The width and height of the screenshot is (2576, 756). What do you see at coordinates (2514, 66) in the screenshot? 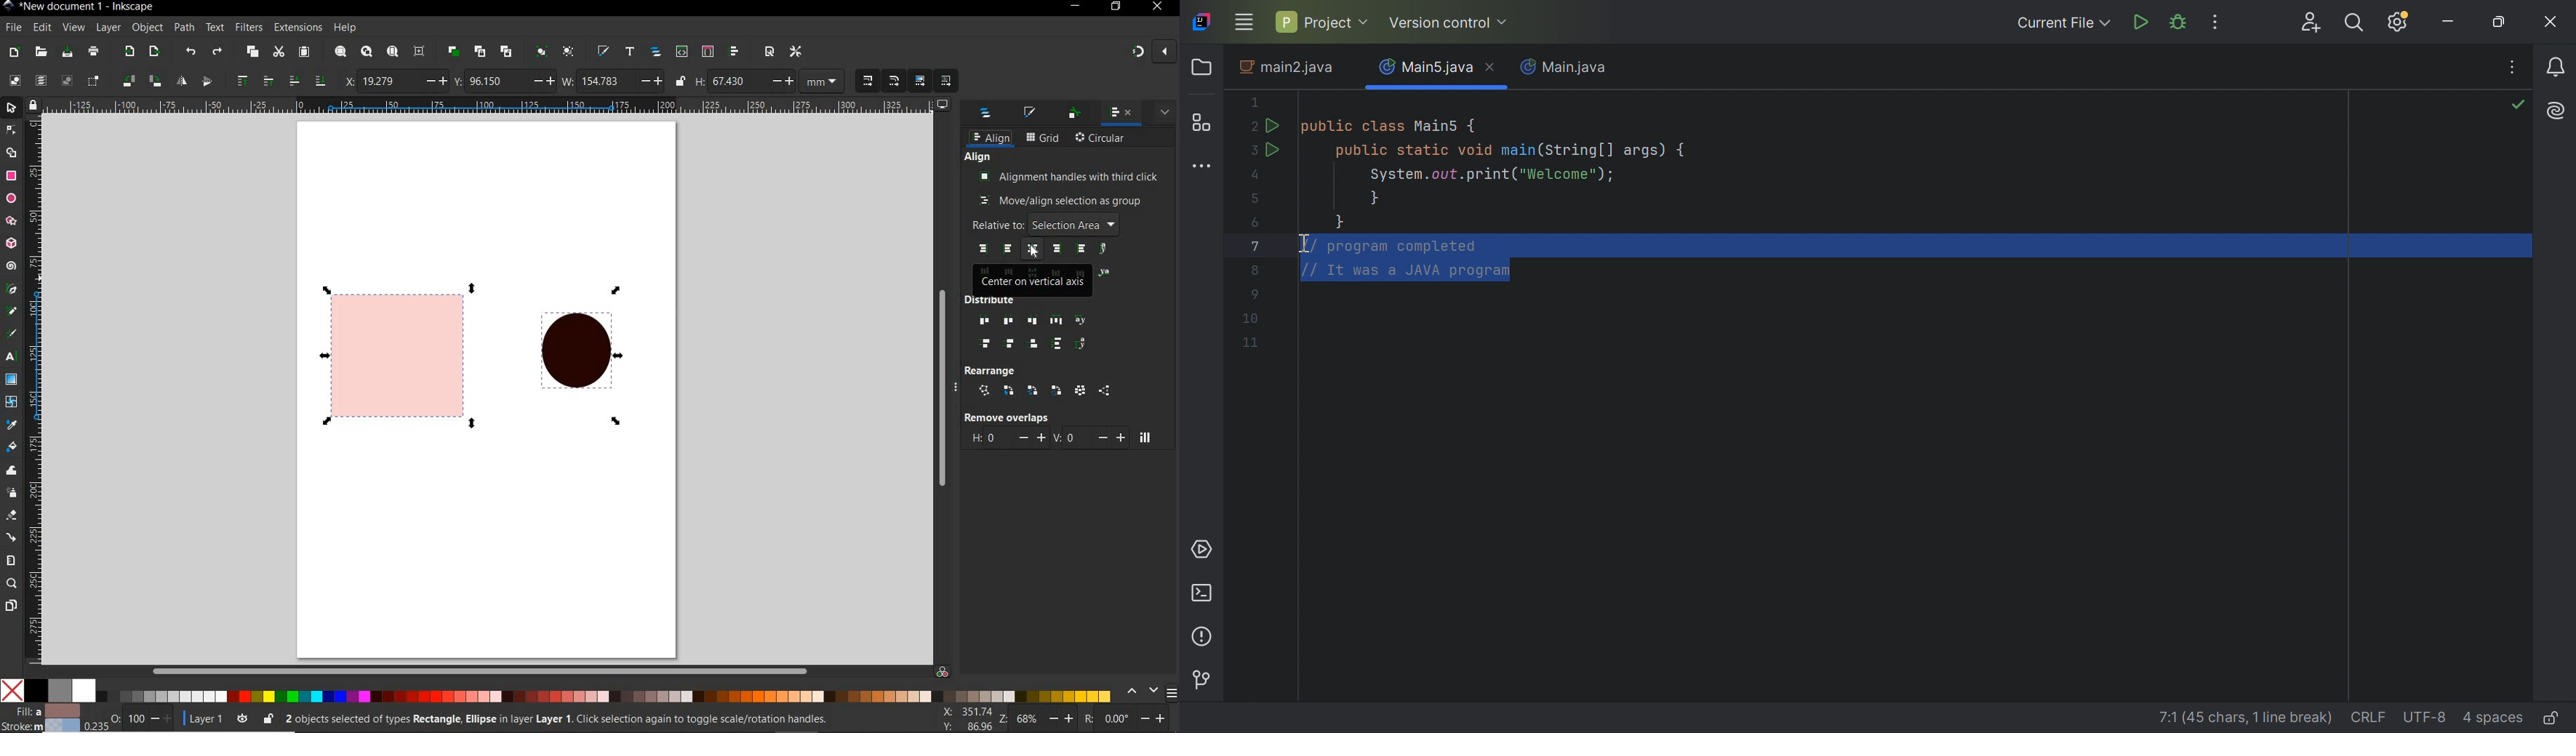
I see `Recent Files, tab actions, and more` at bounding box center [2514, 66].